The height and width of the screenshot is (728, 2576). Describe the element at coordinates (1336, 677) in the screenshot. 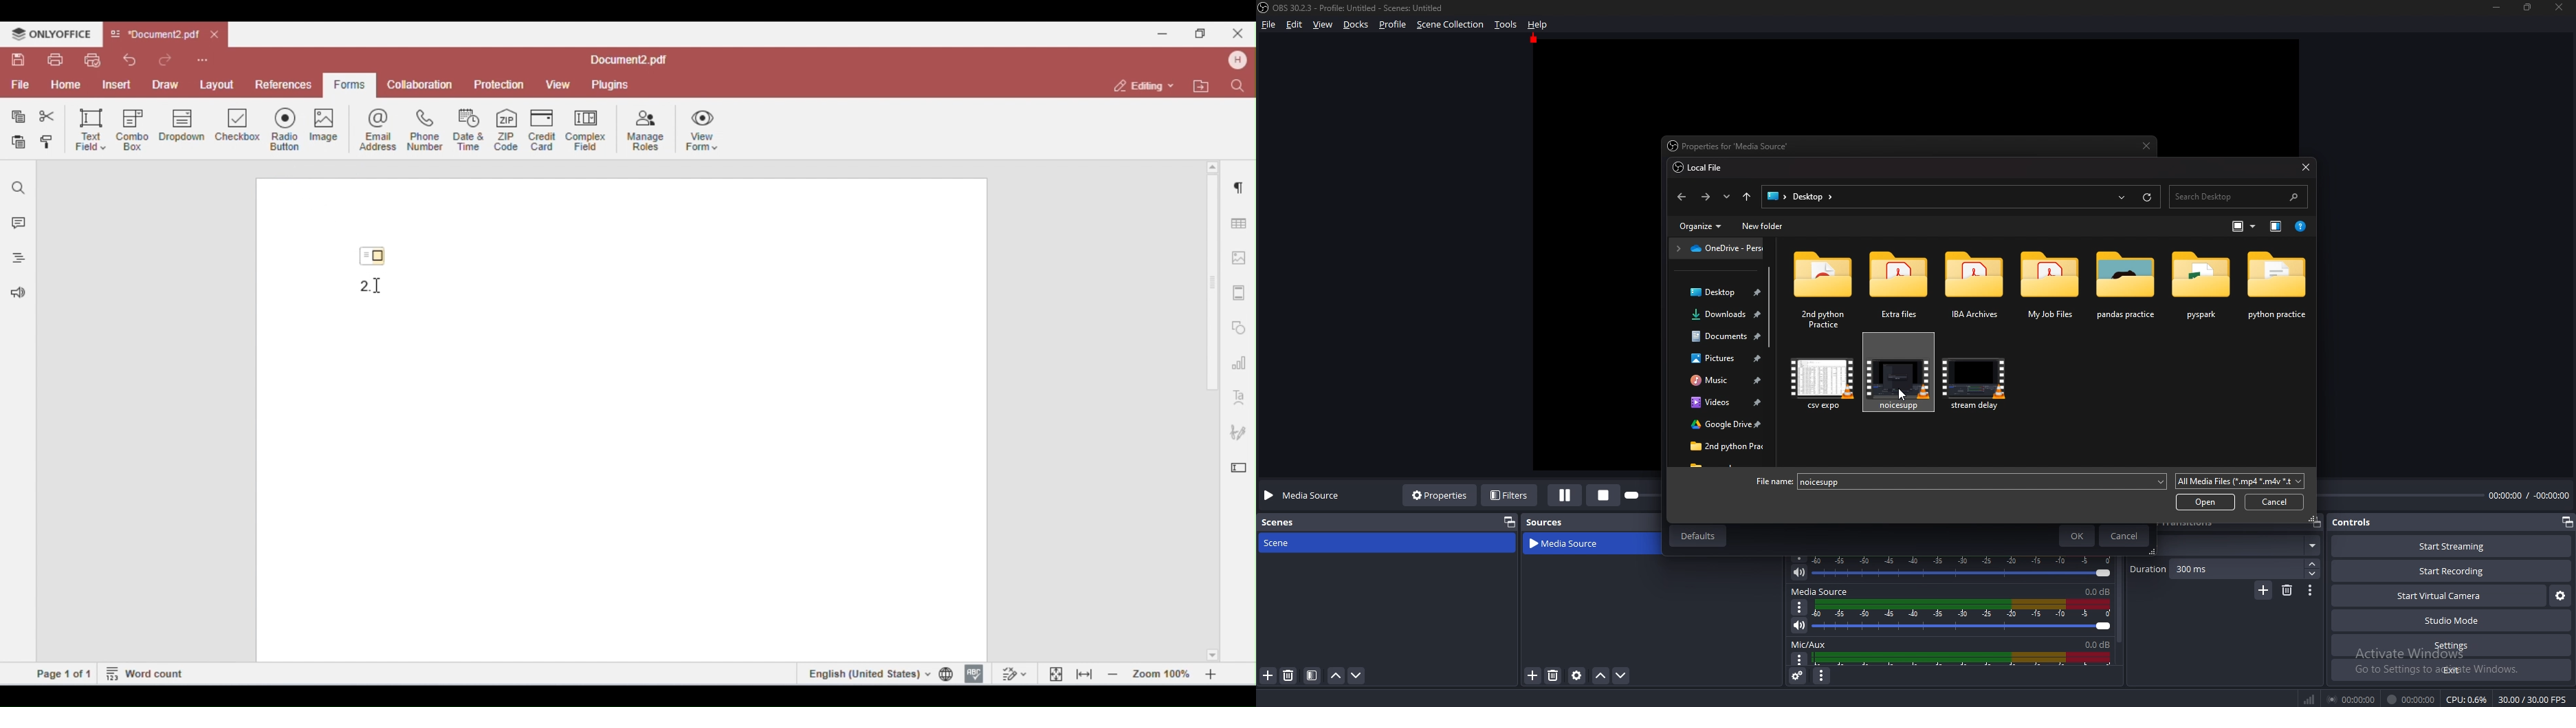

I see `Move scene up` at that location.